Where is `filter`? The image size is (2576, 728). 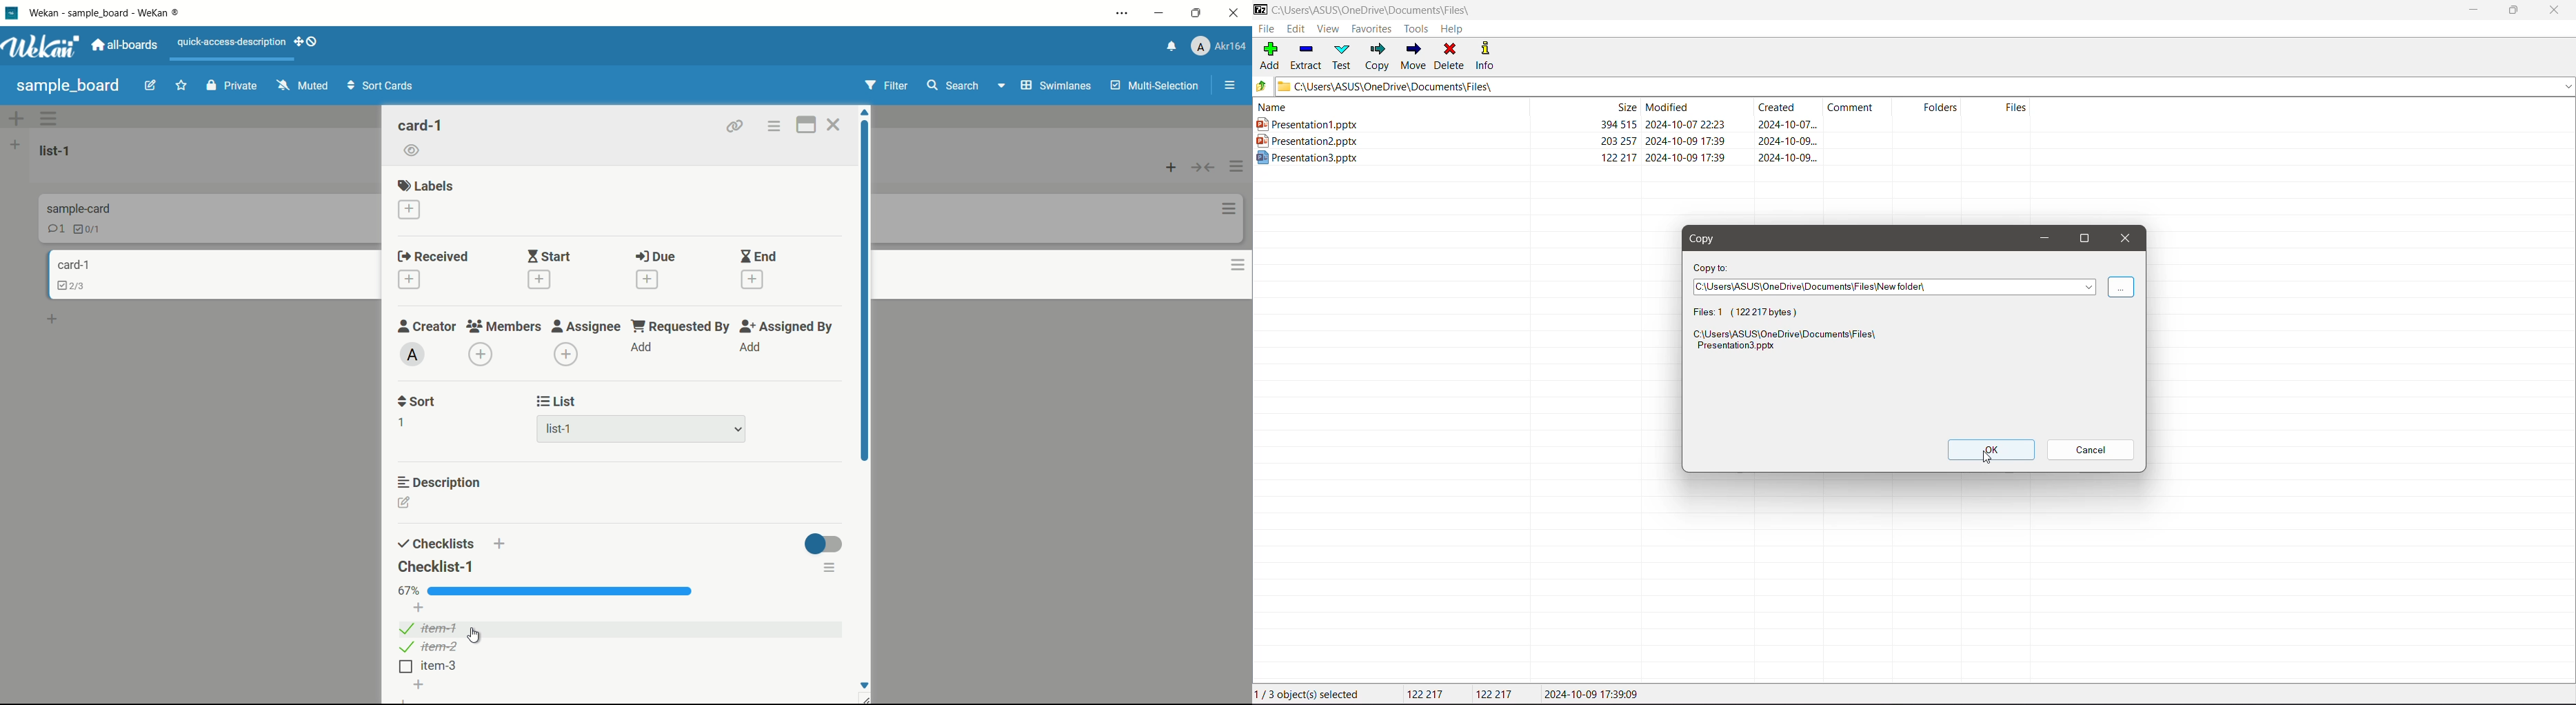
filter is located at coordinates (883, 86).